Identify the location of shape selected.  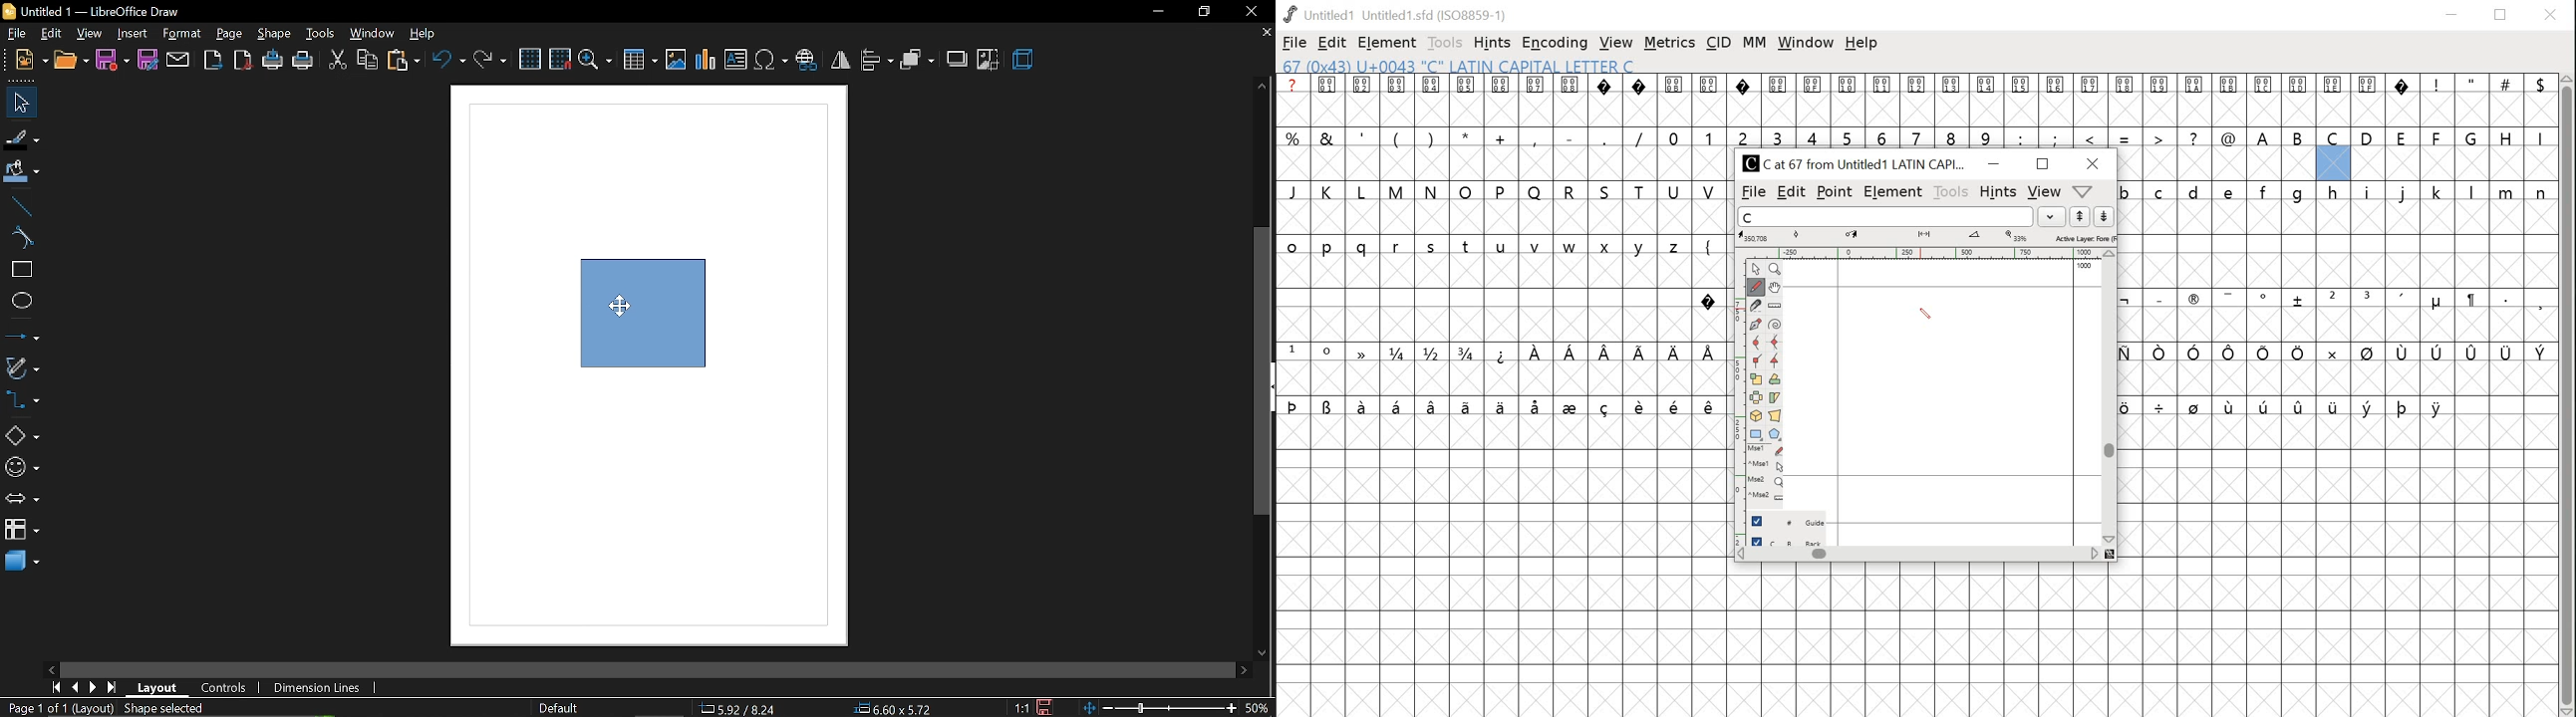
(160, 707).